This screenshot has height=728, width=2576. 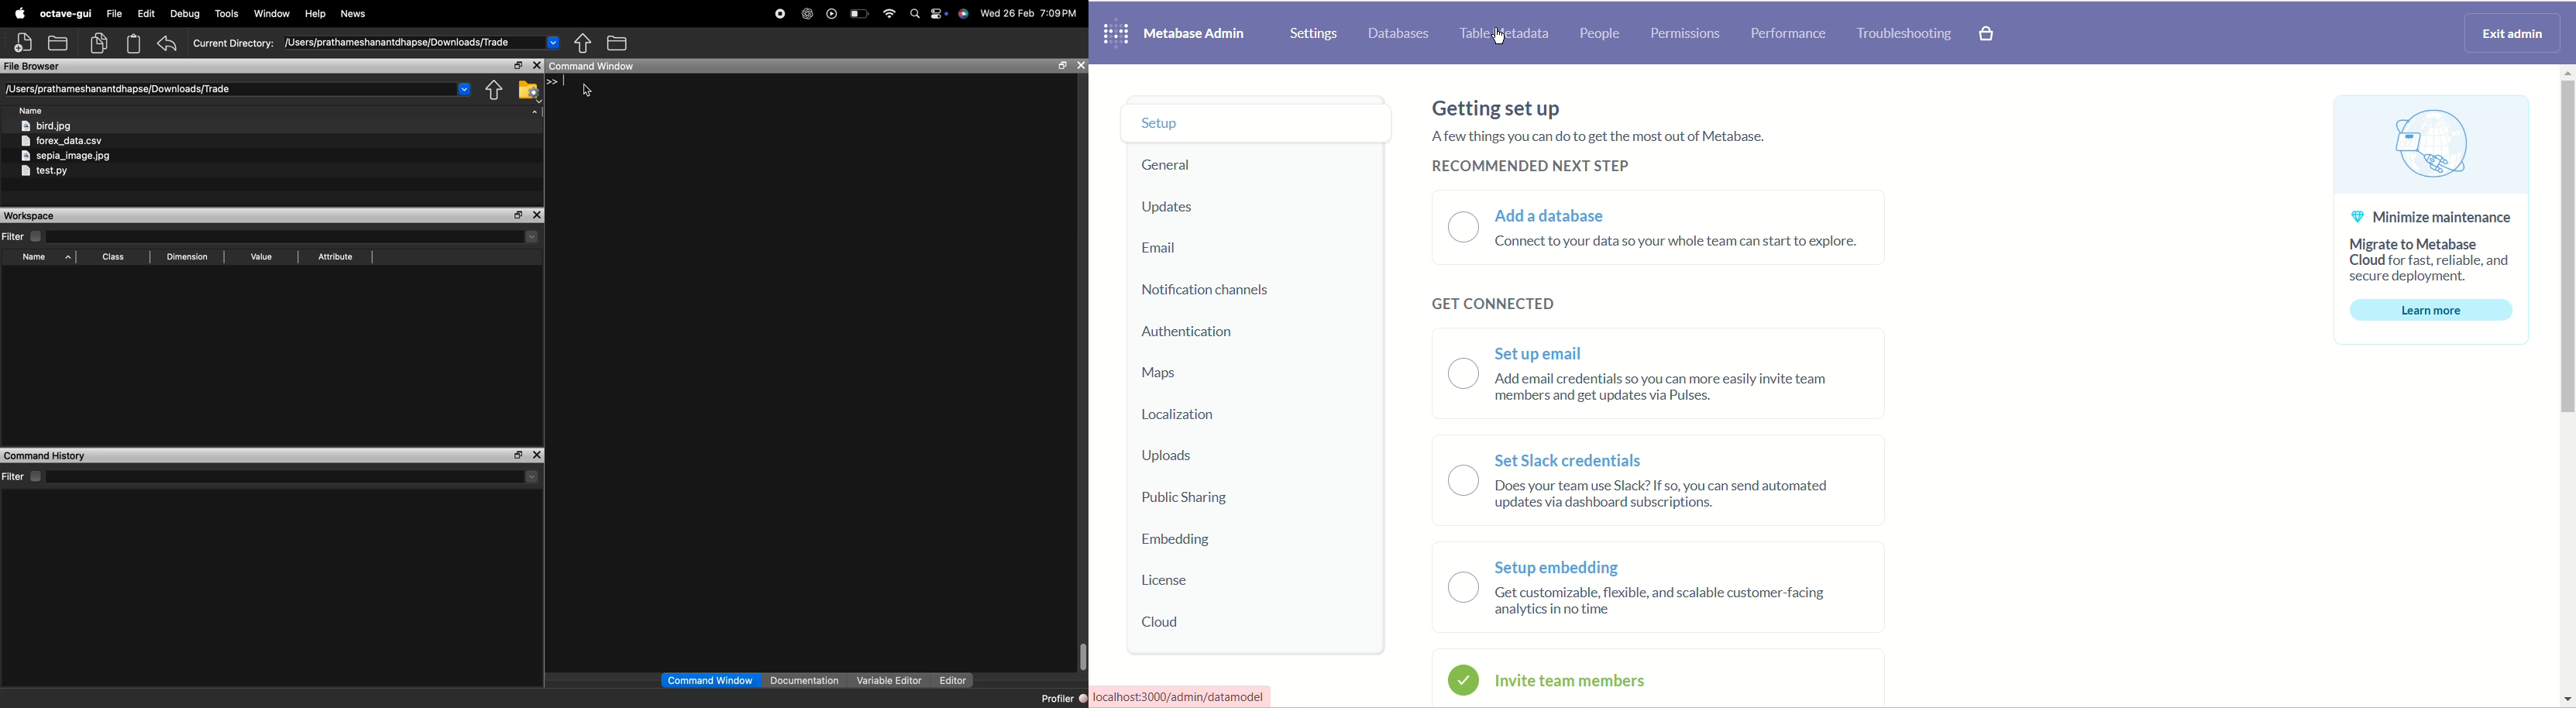 What do you see at coordinates (709, 680) in the screenshot?
I see `command window` at bounding box center [709, 680].